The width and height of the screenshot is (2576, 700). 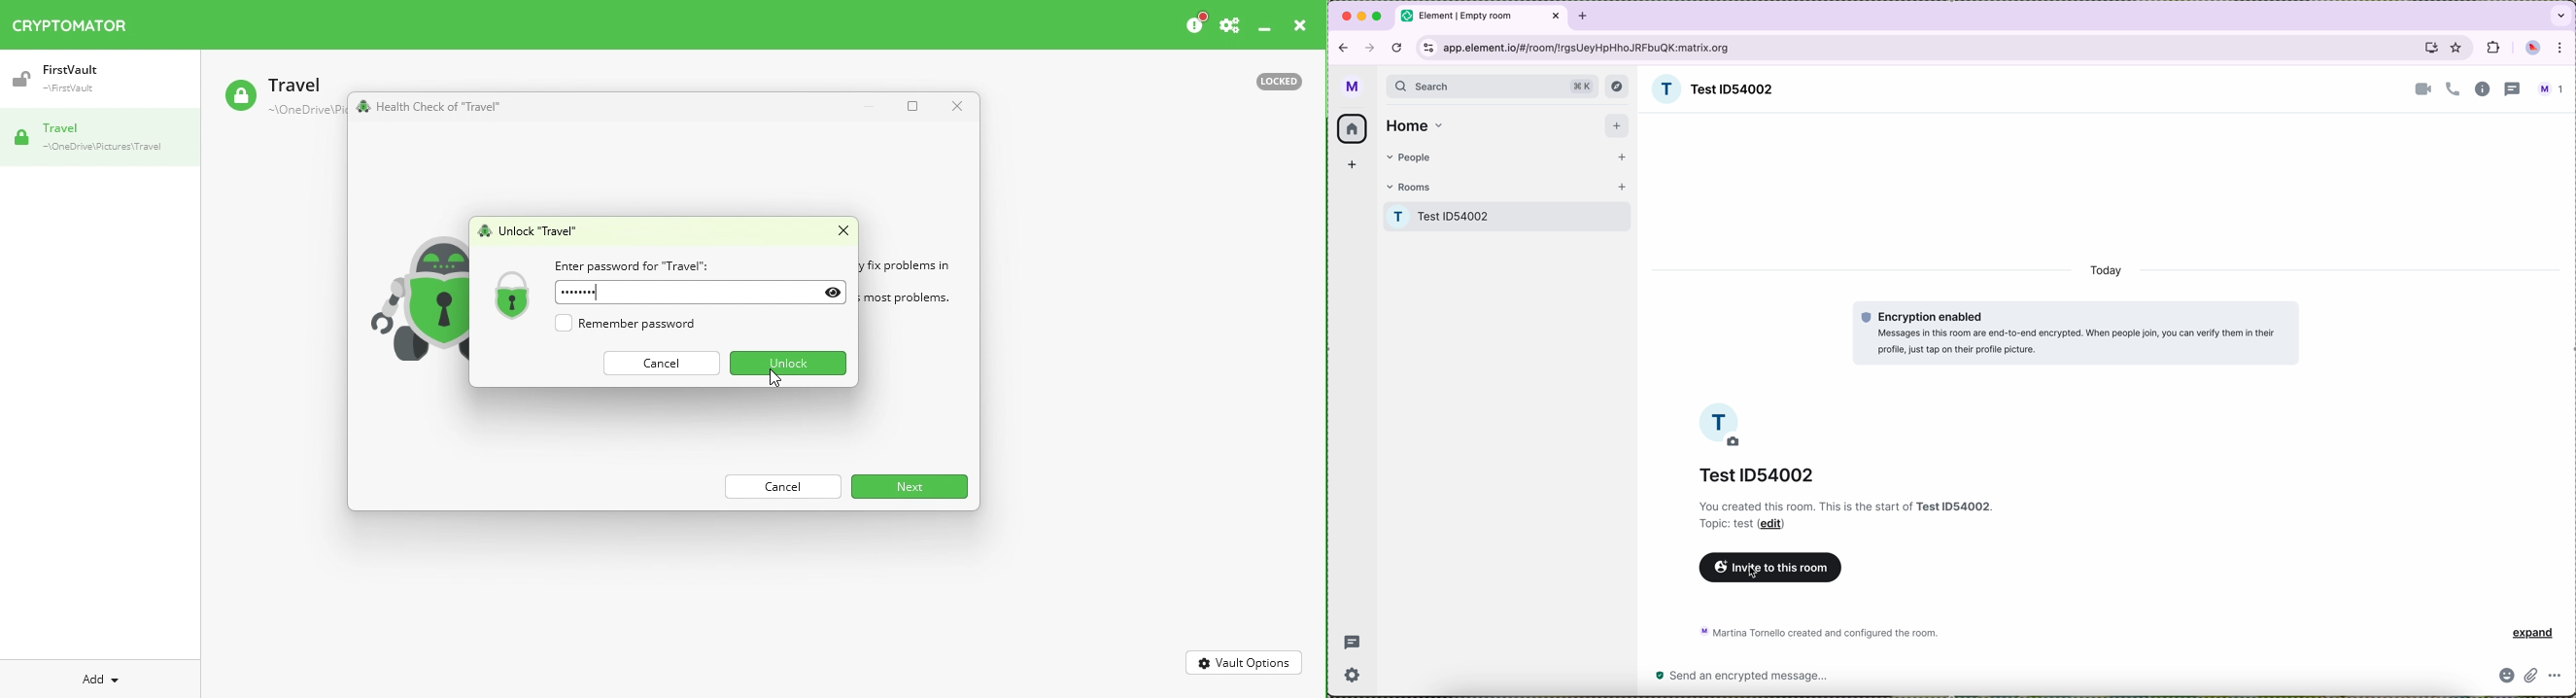 What do you see at coordinates (1825, 632) in the screenshot?
I see `activity chat` at bounding box center [1825, 632].